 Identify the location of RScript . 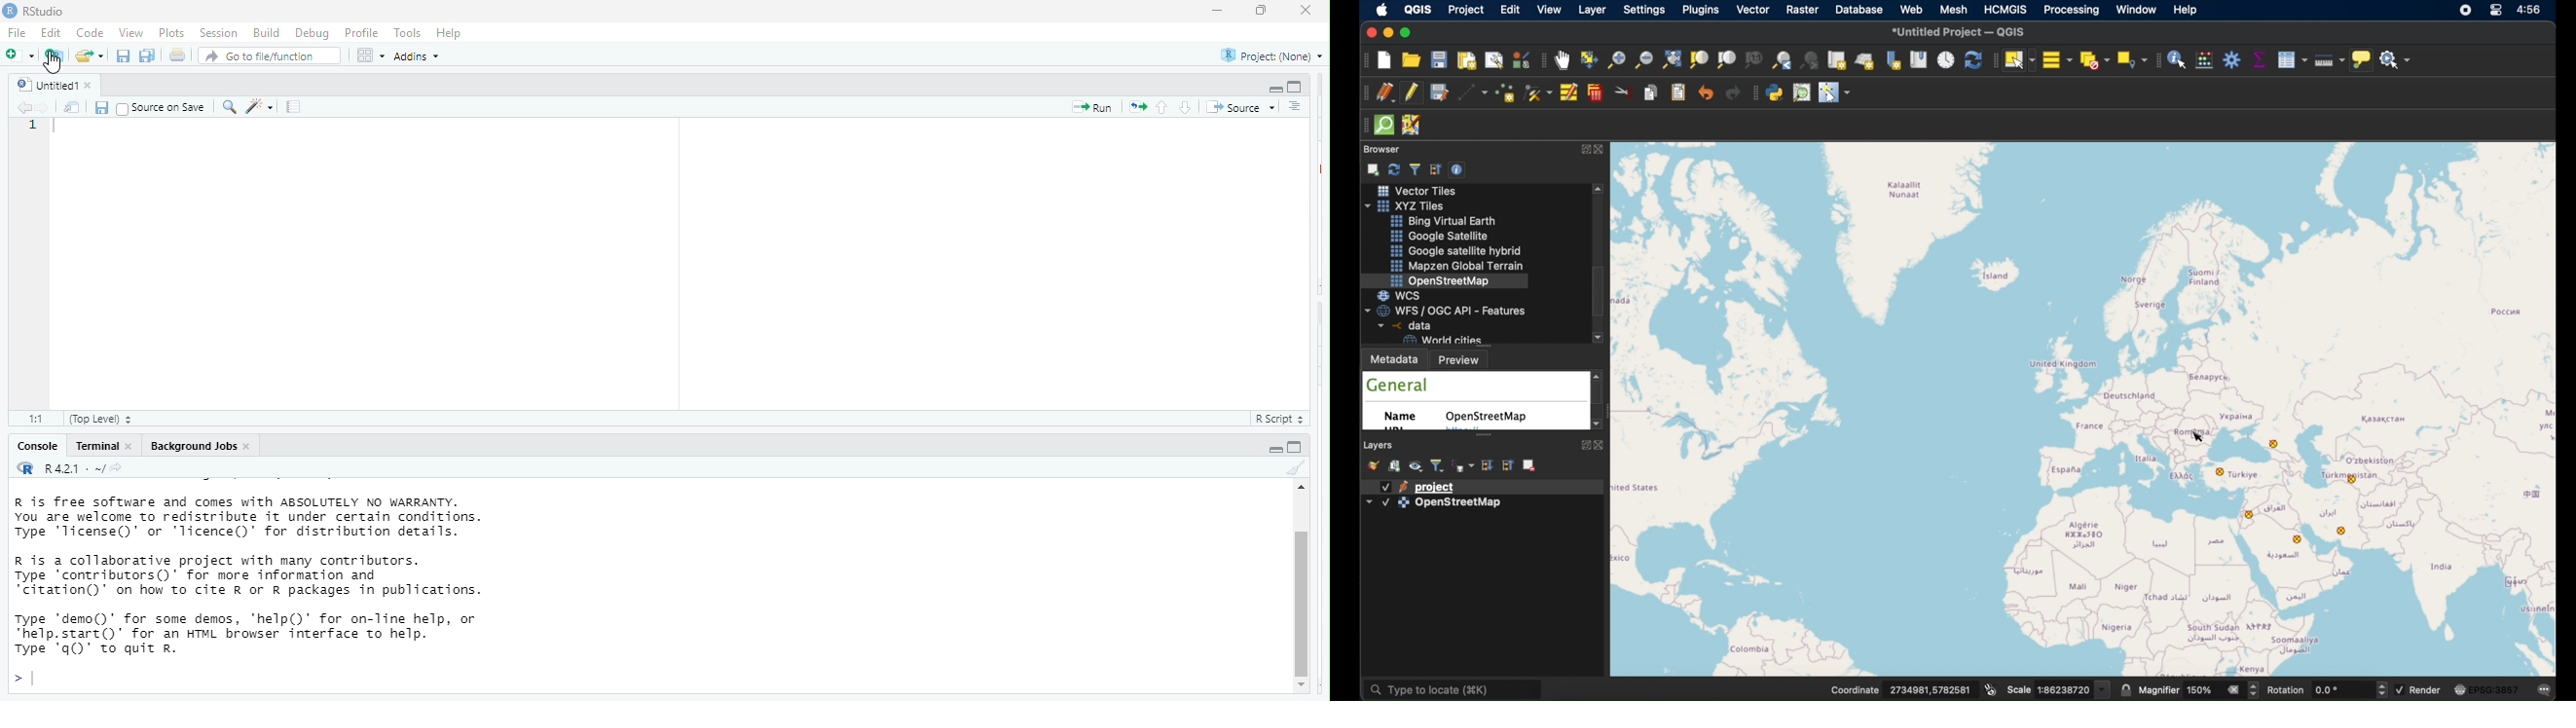
(1274, 420).